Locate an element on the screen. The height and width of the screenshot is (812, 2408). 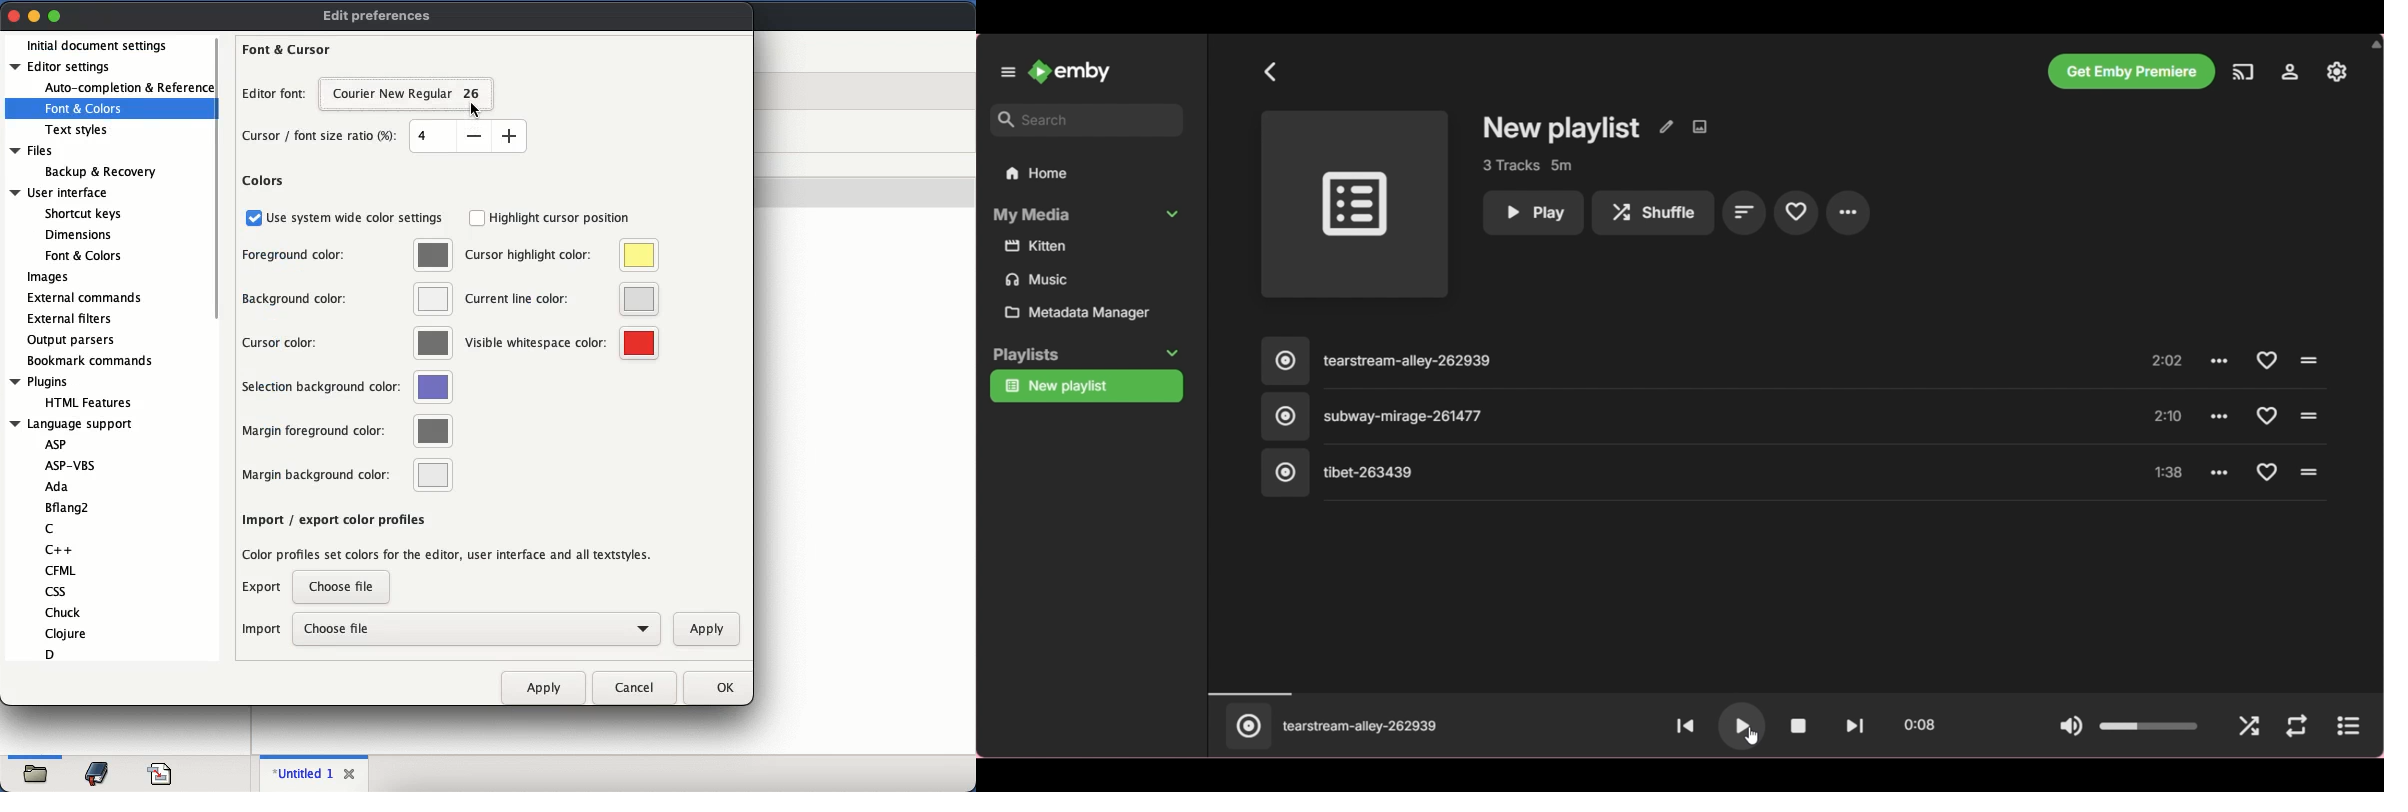
scroll is located at coordinates (220, 181).